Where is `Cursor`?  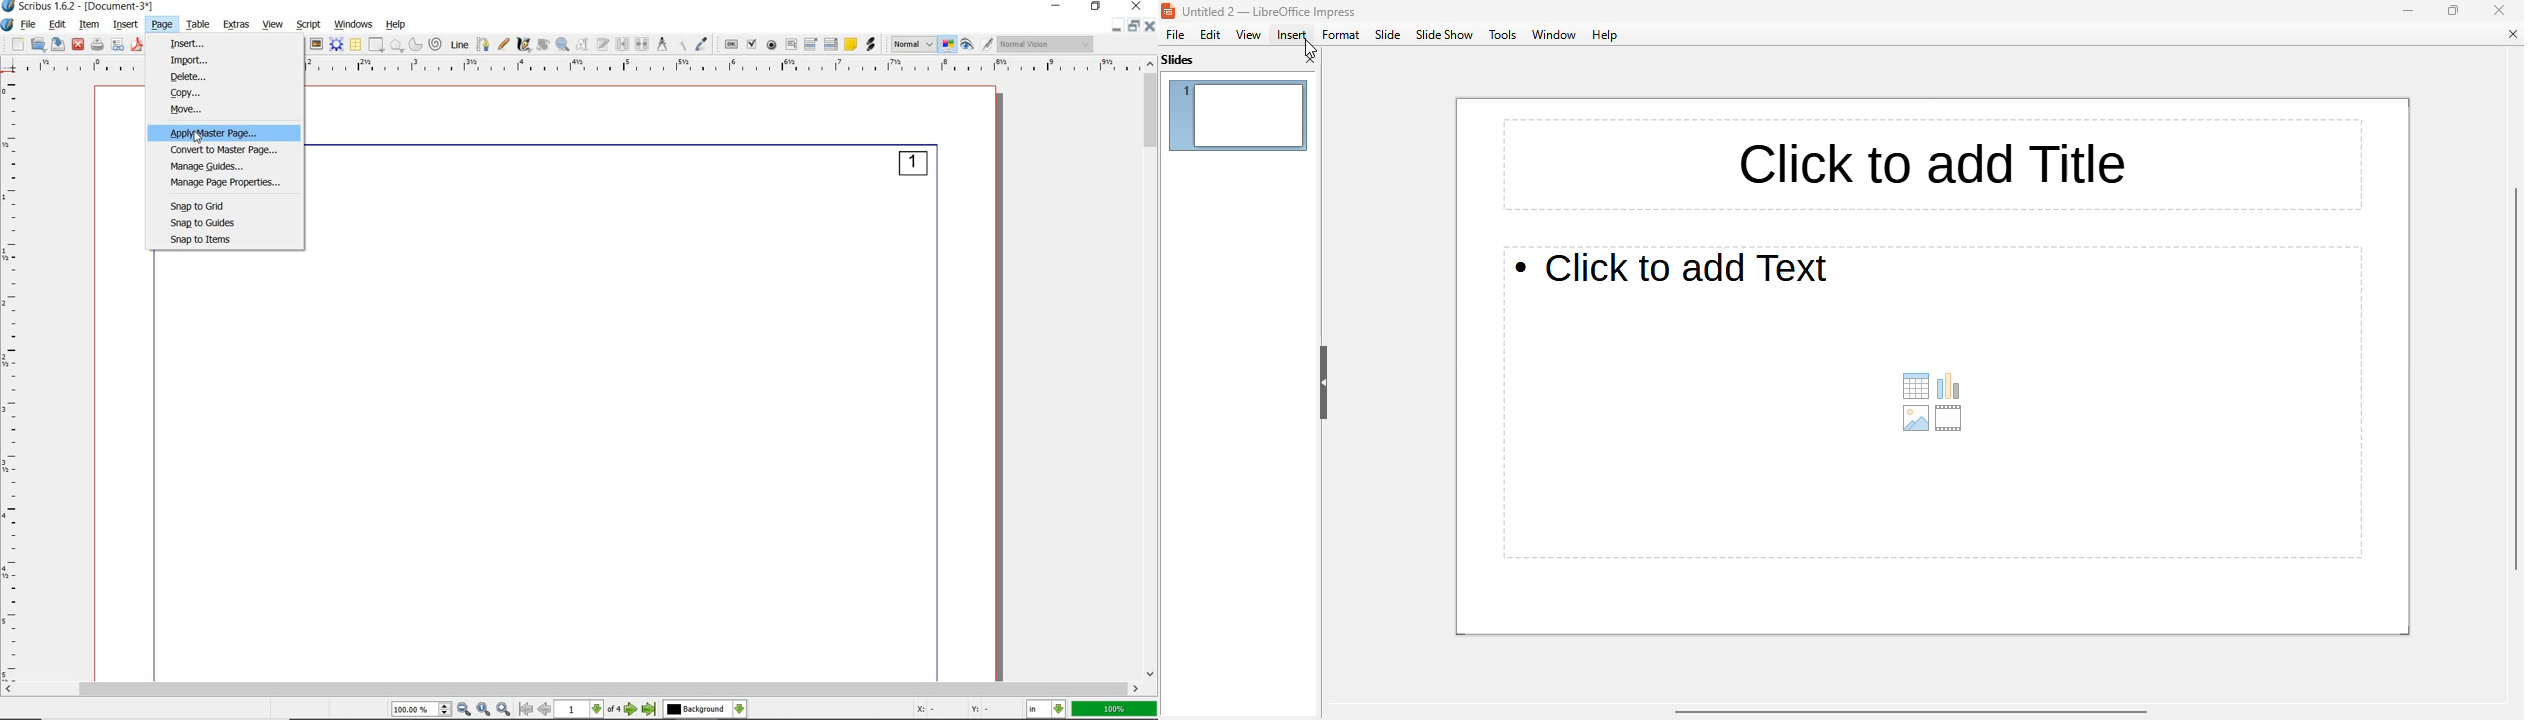
Cursor is located at coordinates (197, 139).